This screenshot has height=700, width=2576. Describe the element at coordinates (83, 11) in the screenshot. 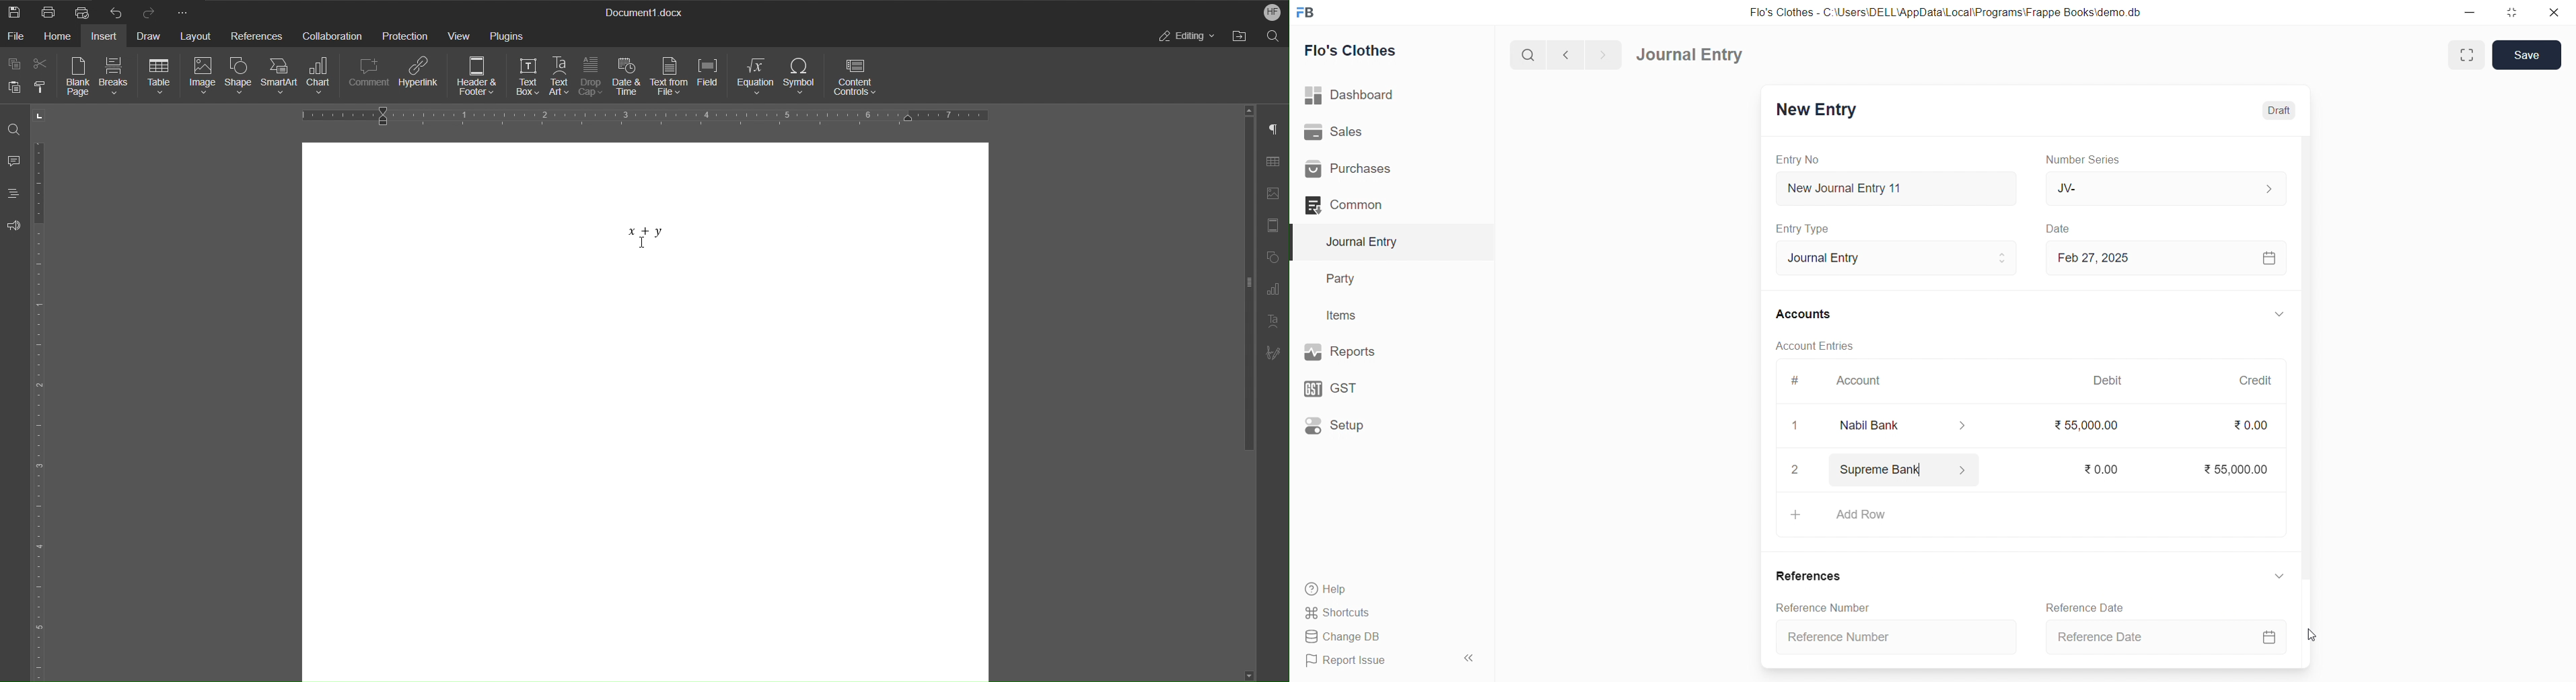

I see `Quick Print` at that location.